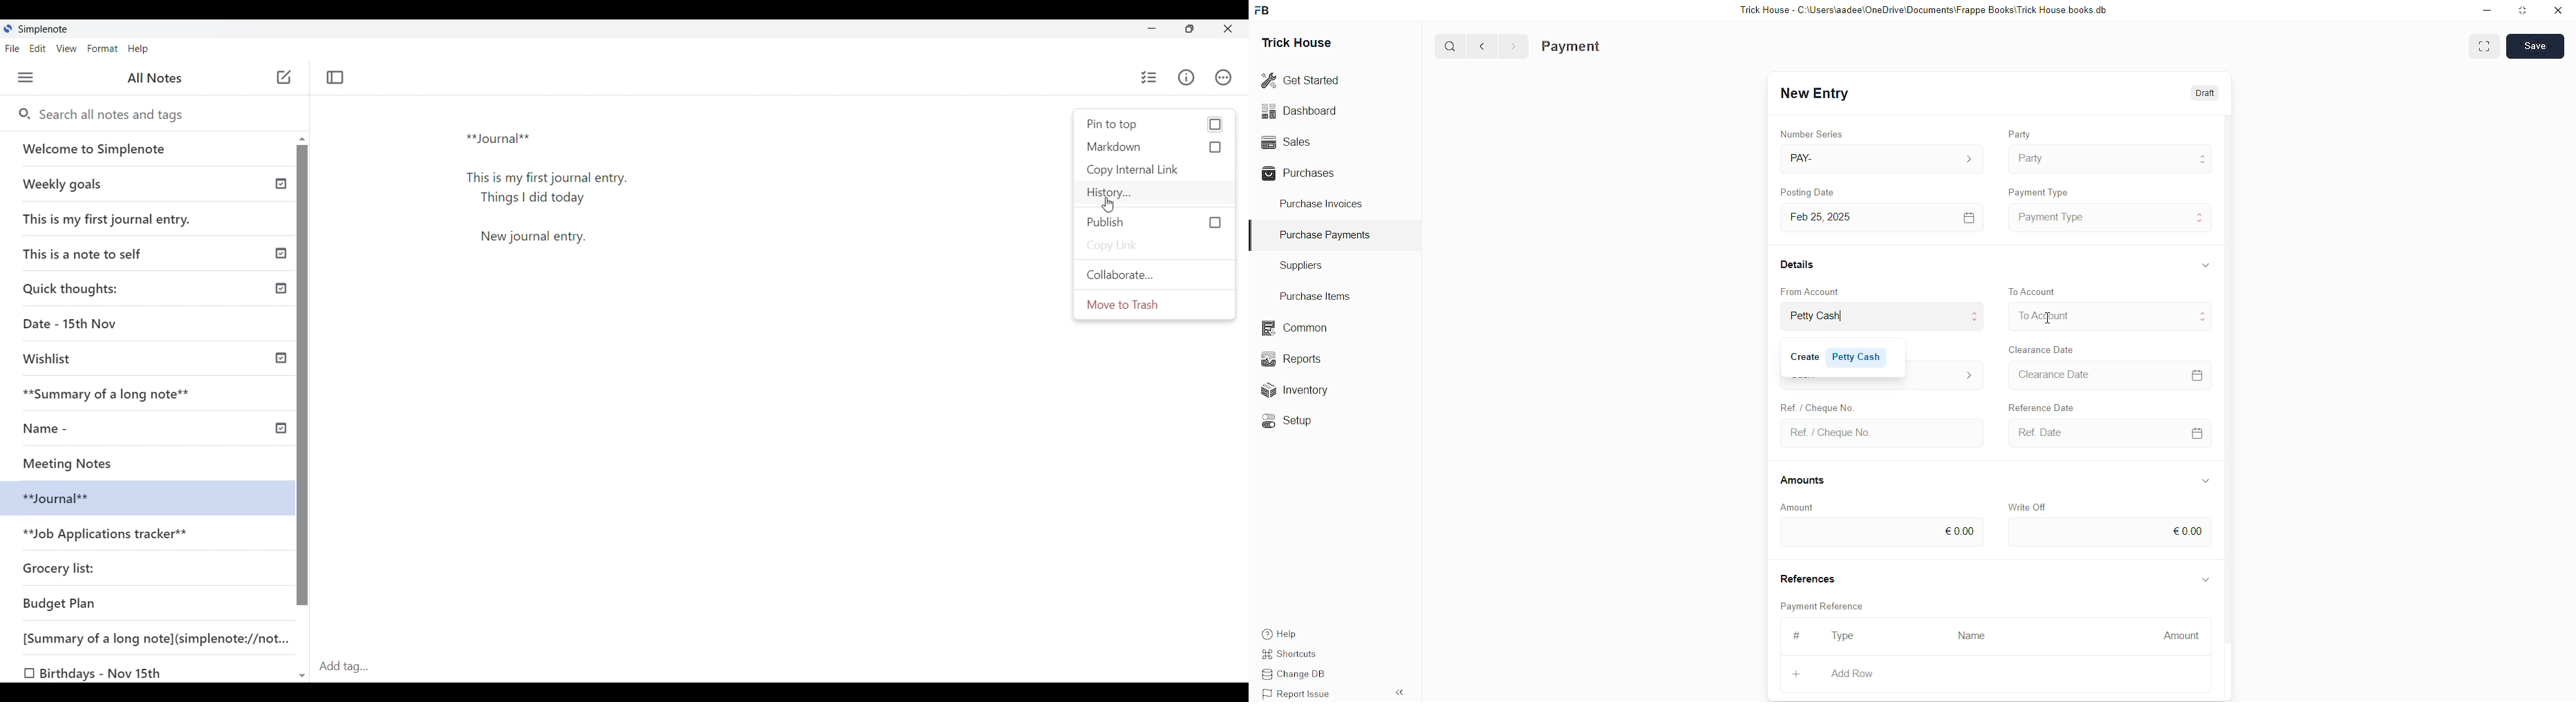 This screenshot has width=2576, height=728. I want to click on Purchase Items, so click(1319, 294).